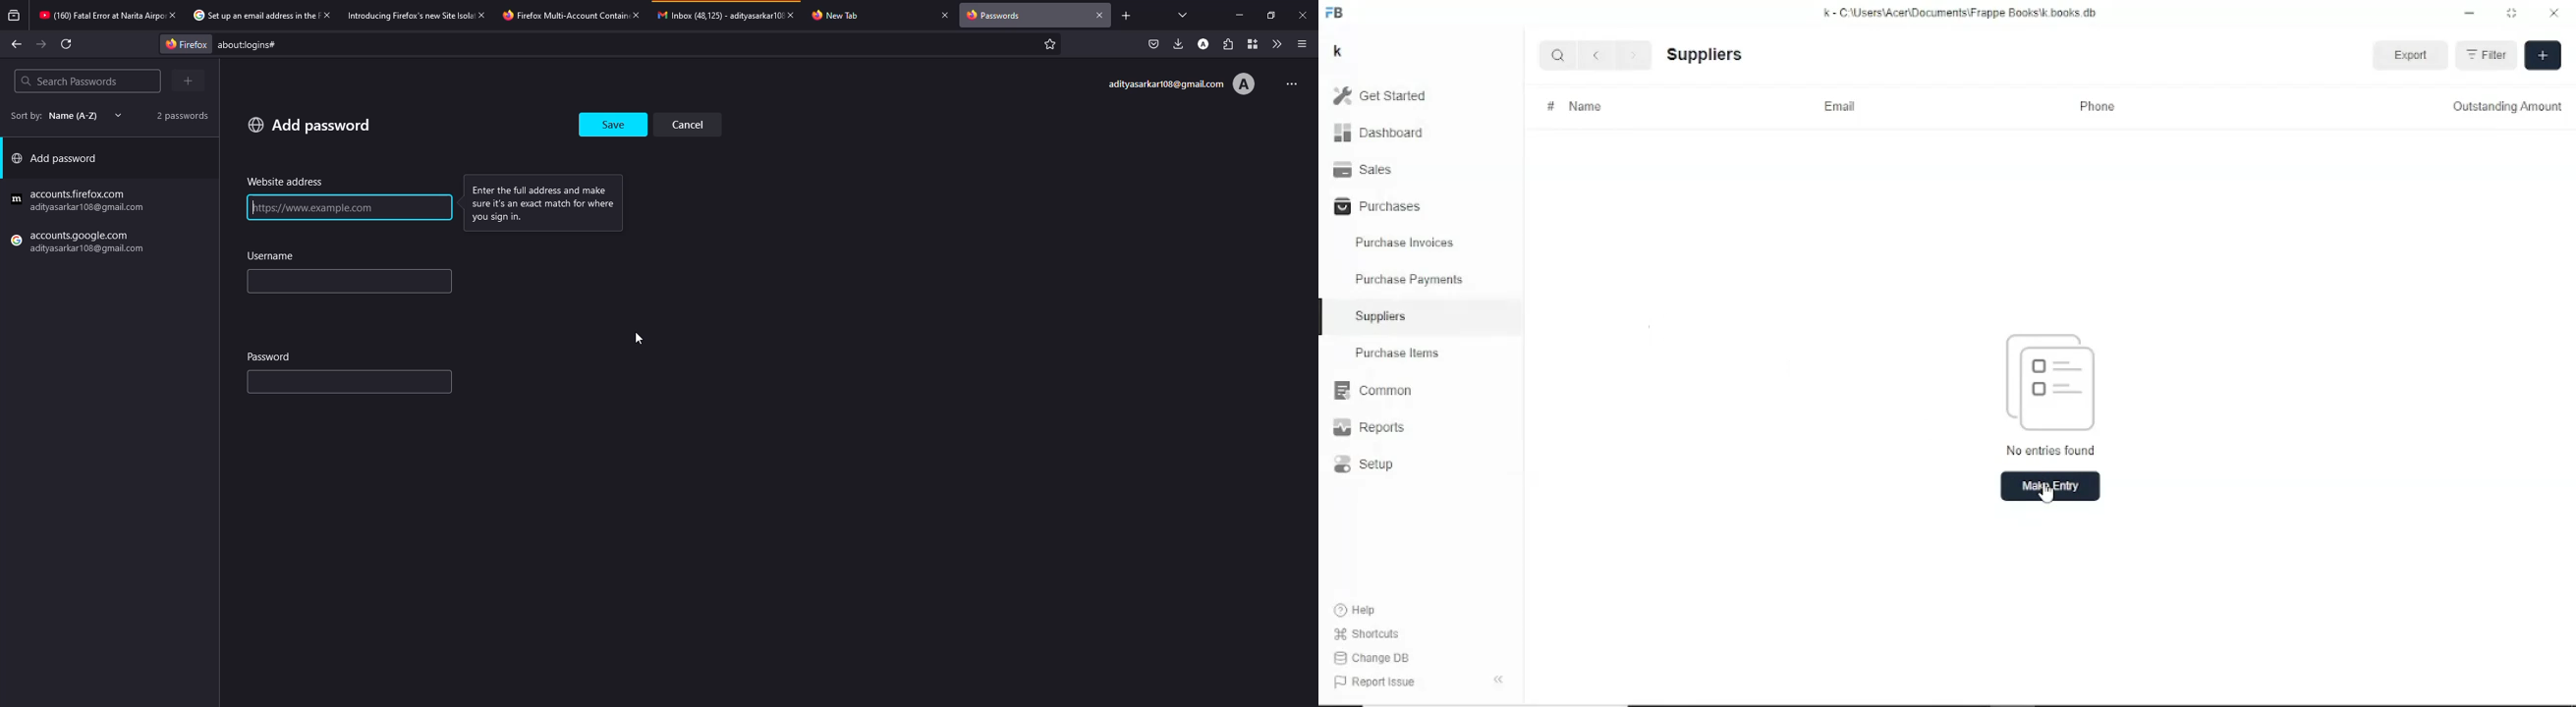 This screenshot has height=728, width=2576. I want to click on 2 passwords, so click(177, 115).